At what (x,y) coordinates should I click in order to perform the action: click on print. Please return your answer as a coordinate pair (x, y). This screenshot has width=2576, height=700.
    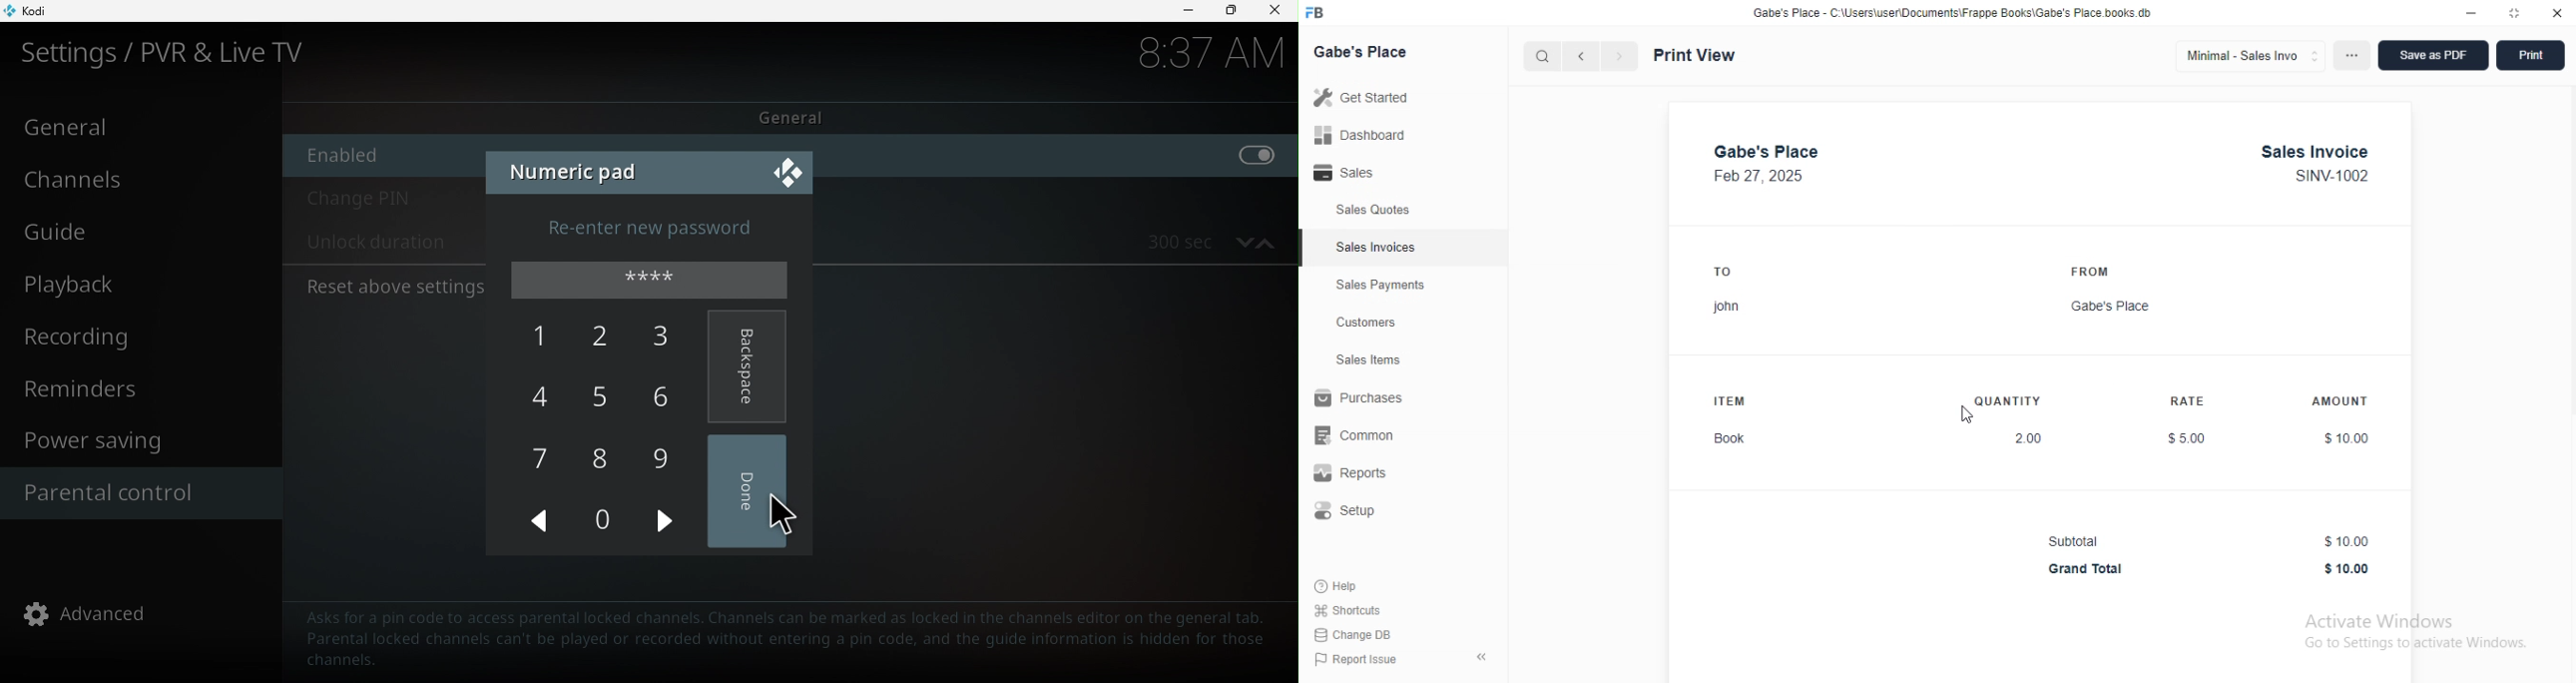
    Looking at the image, I should click on (2531, 55).